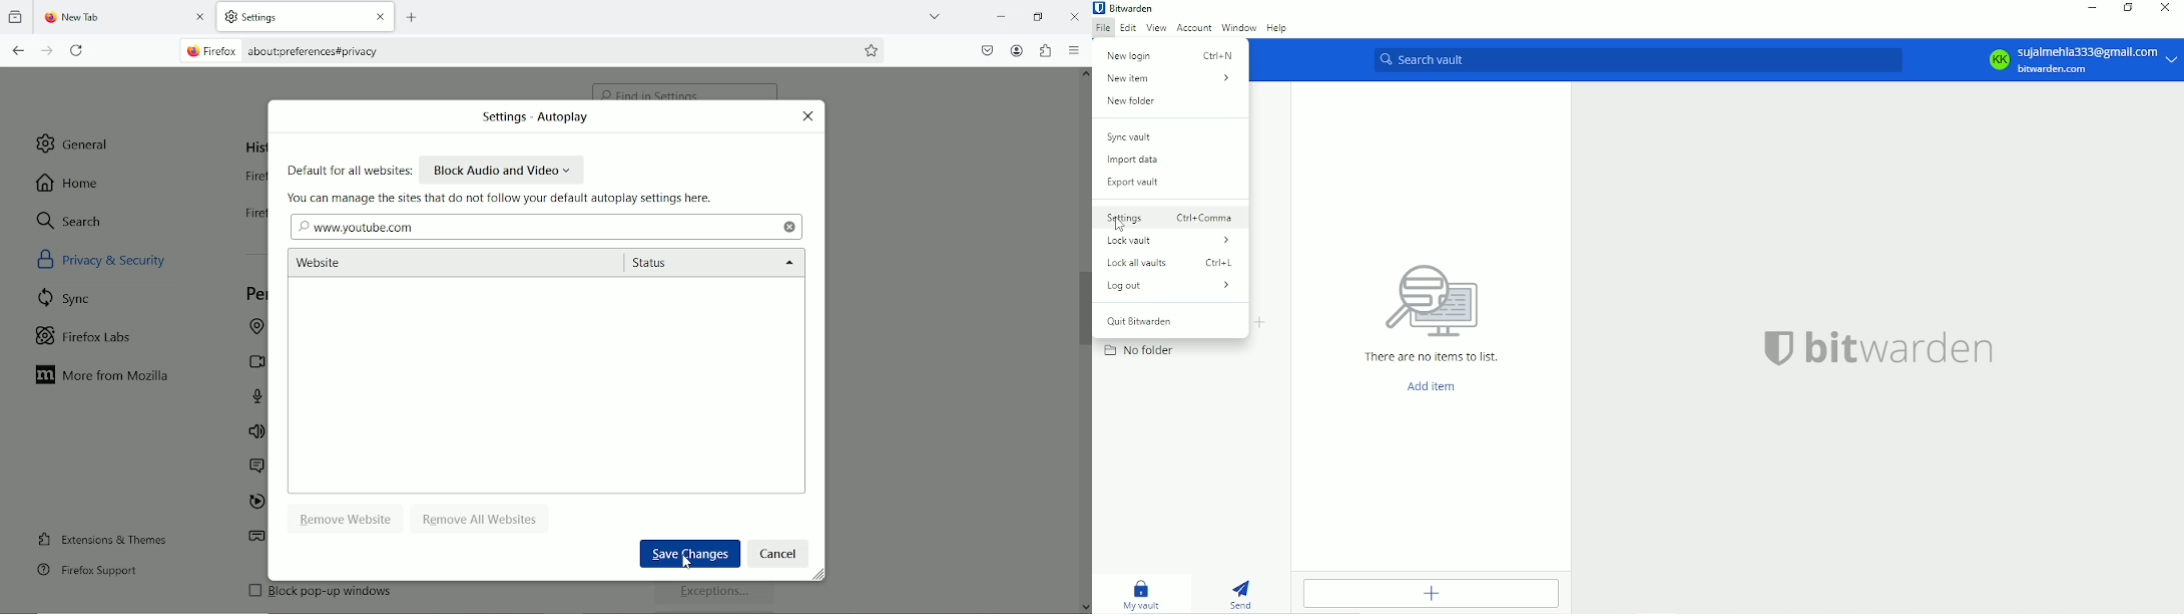 This screenshot has width=2184, height=616. What do you see at coordinates (1075, 51) in the screenshot?
I see `Open application menu` at bounding box center [1075, 51].